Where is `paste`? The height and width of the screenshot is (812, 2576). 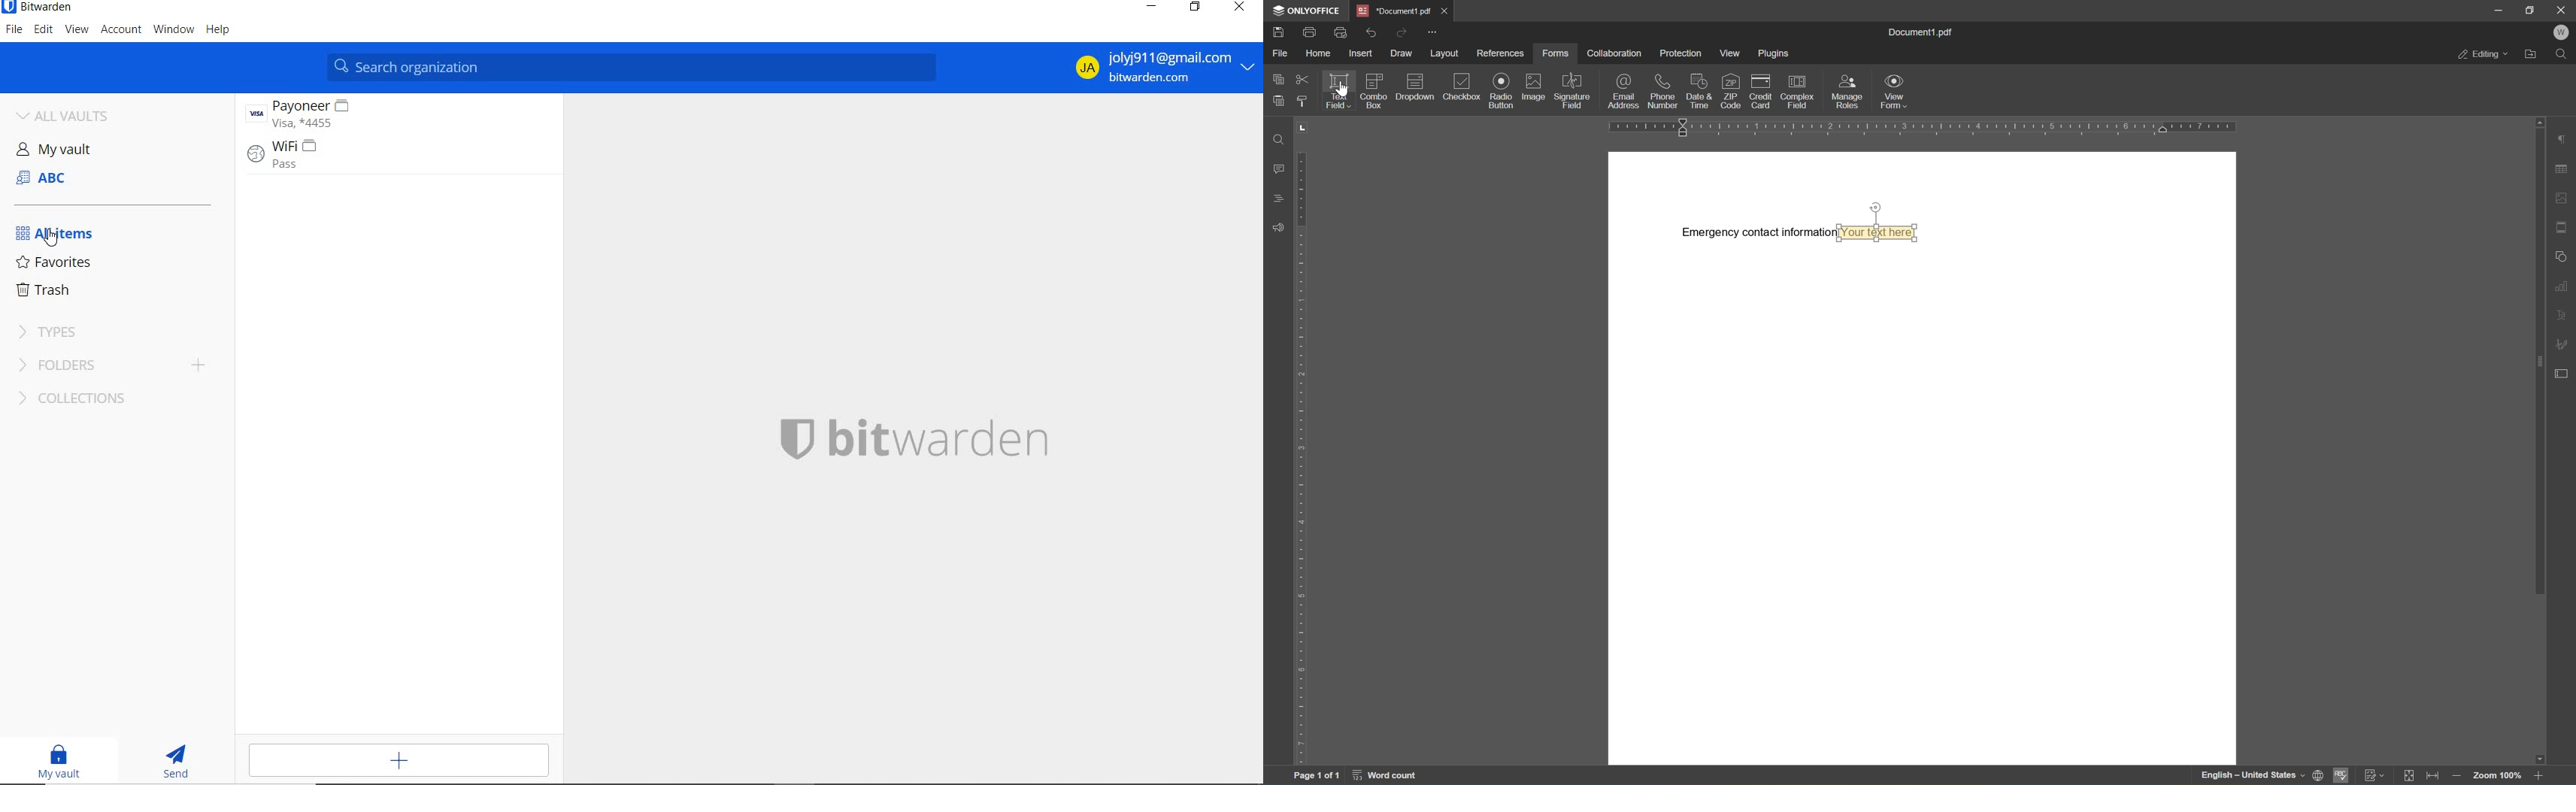
paste is located at coordinates (1279, 102).